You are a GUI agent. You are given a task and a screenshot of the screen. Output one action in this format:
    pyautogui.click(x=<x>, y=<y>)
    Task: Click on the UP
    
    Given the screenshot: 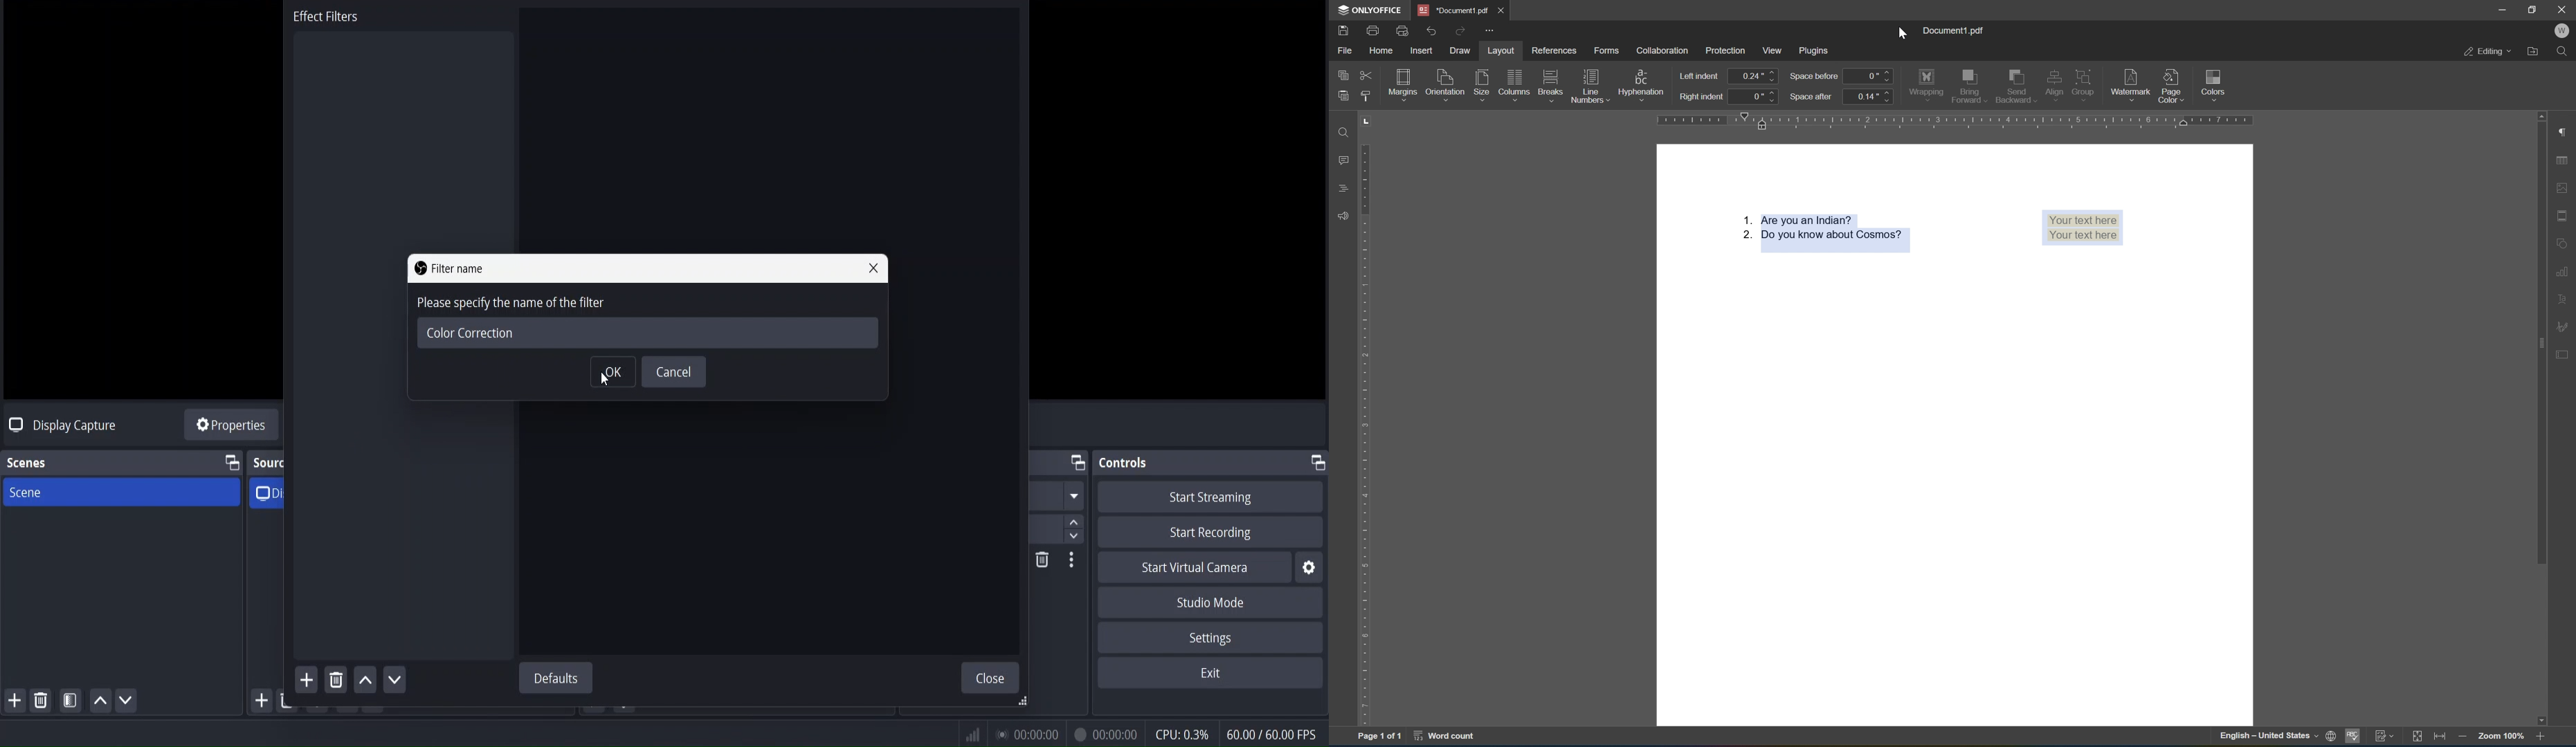 What is the action you would take?
    pyautogui.click(x=98, y=704)
    